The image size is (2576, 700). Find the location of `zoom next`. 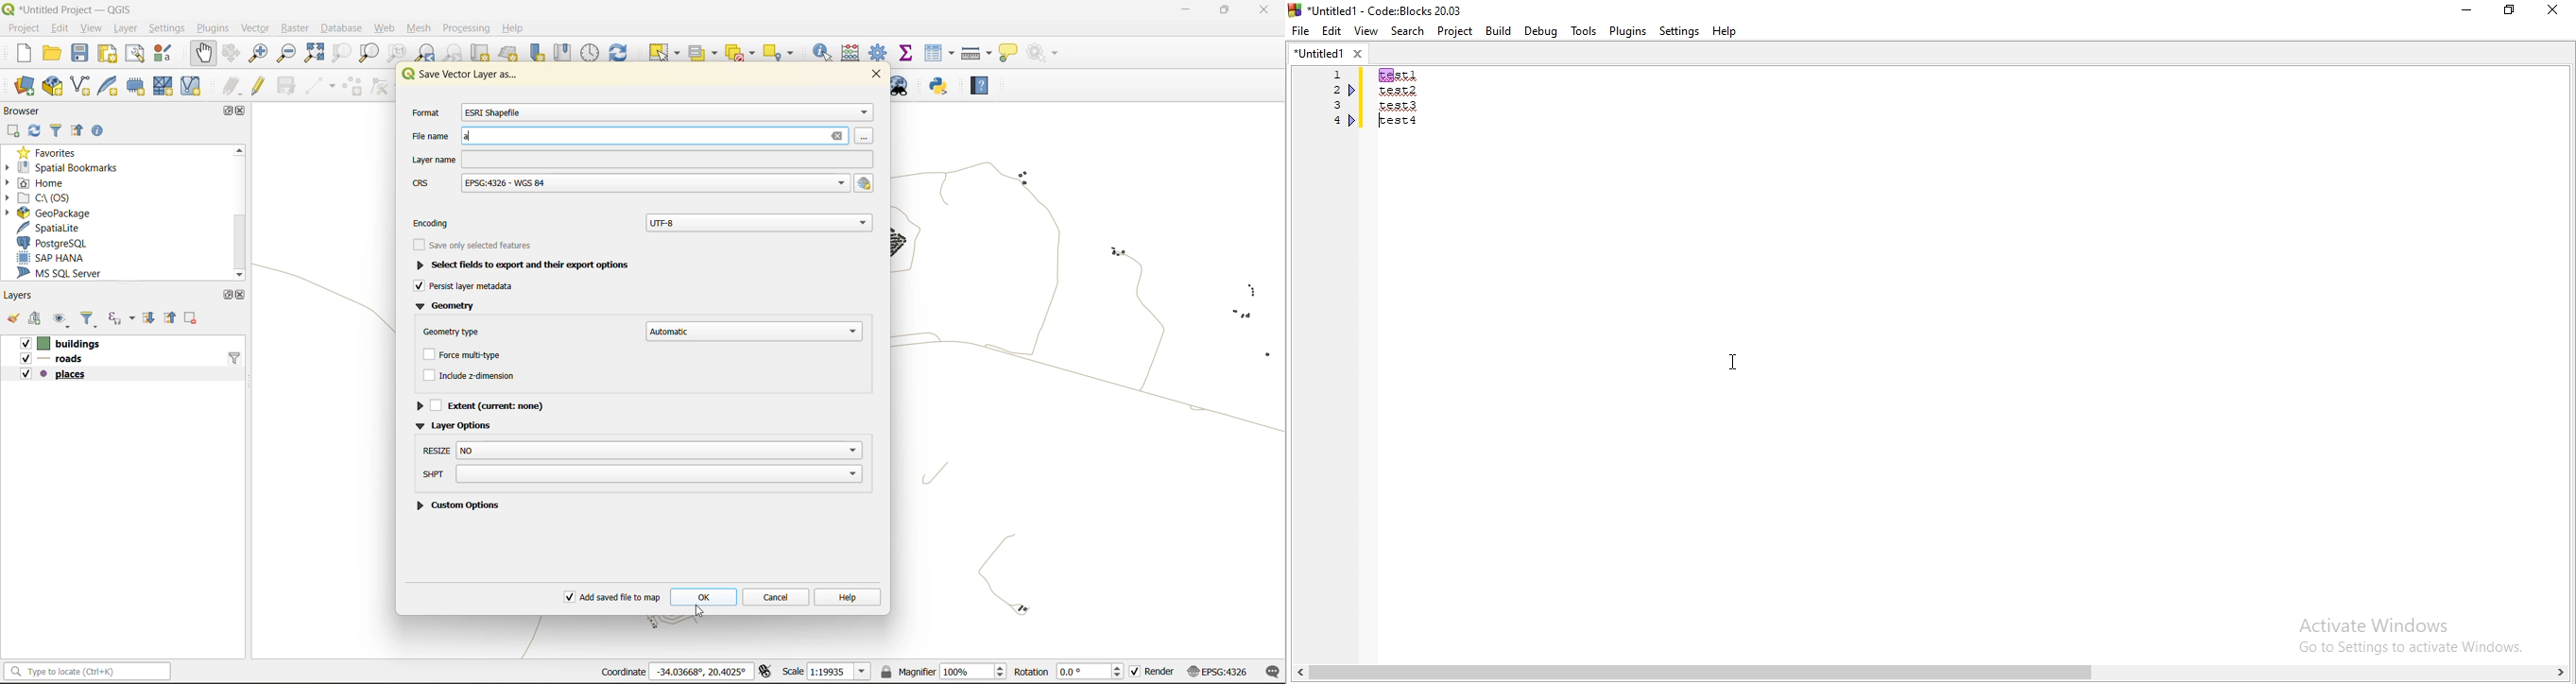

zoom next is located at coordinates (451, 54).